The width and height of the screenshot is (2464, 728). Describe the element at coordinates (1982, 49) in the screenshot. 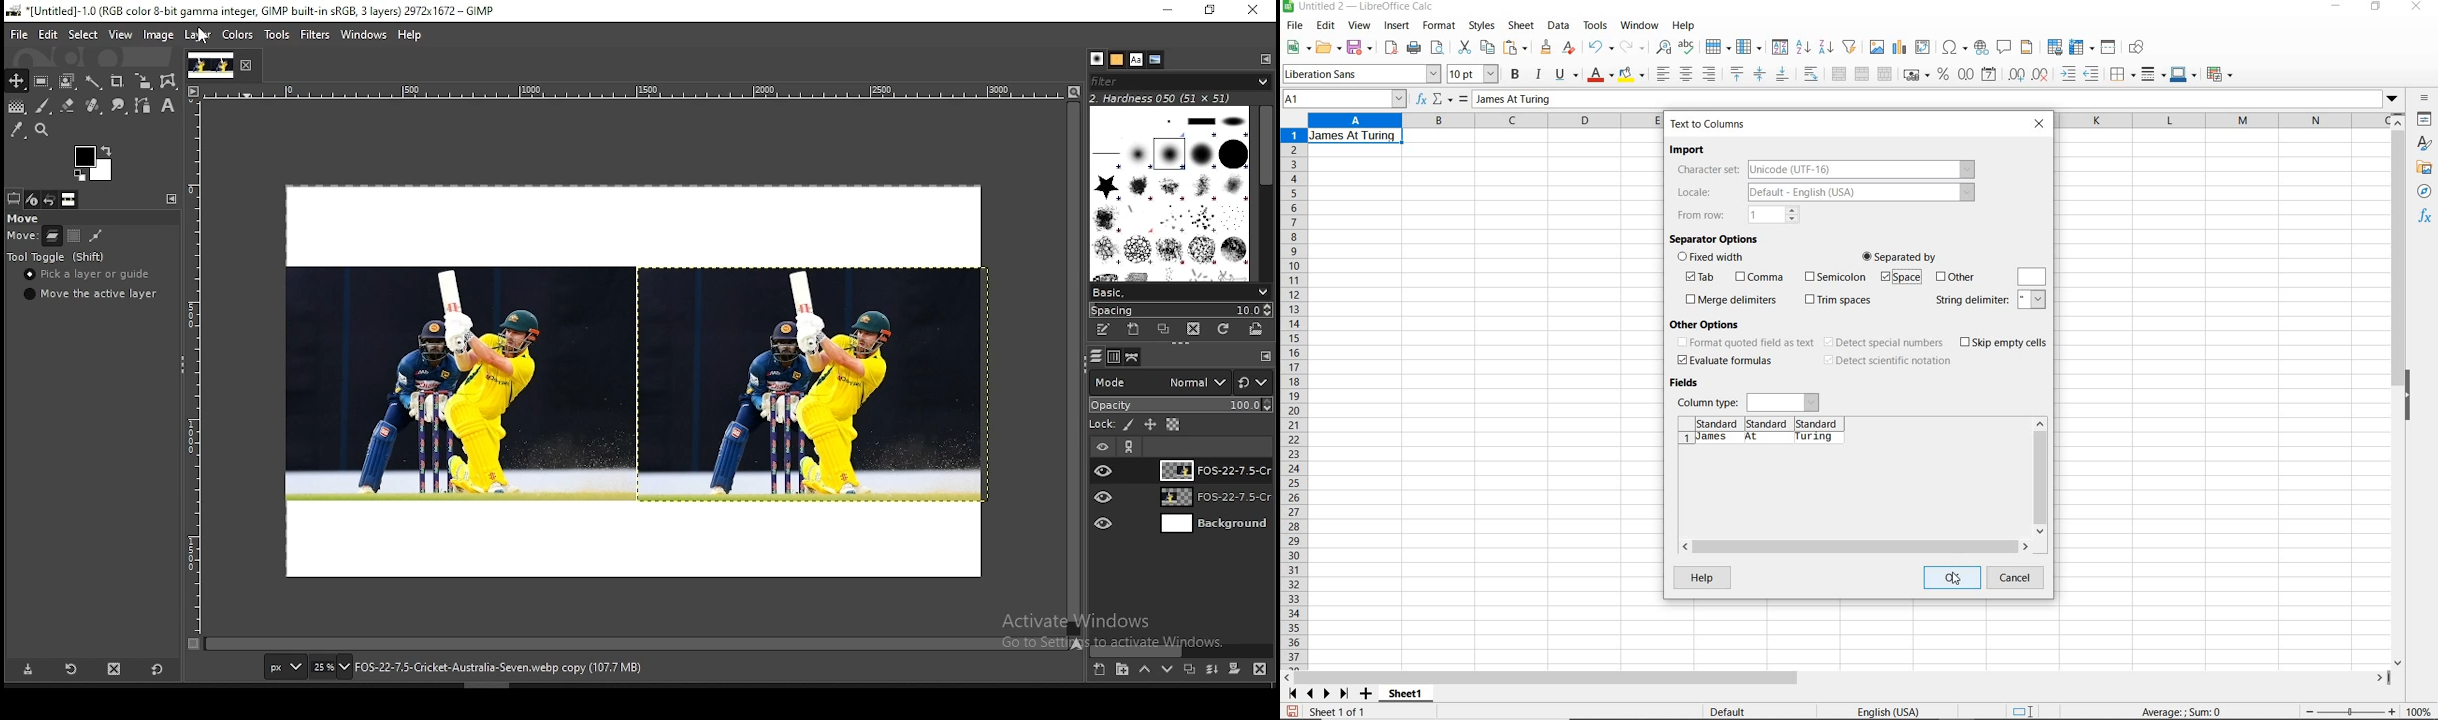

I see `insert hyperlink` at that location.